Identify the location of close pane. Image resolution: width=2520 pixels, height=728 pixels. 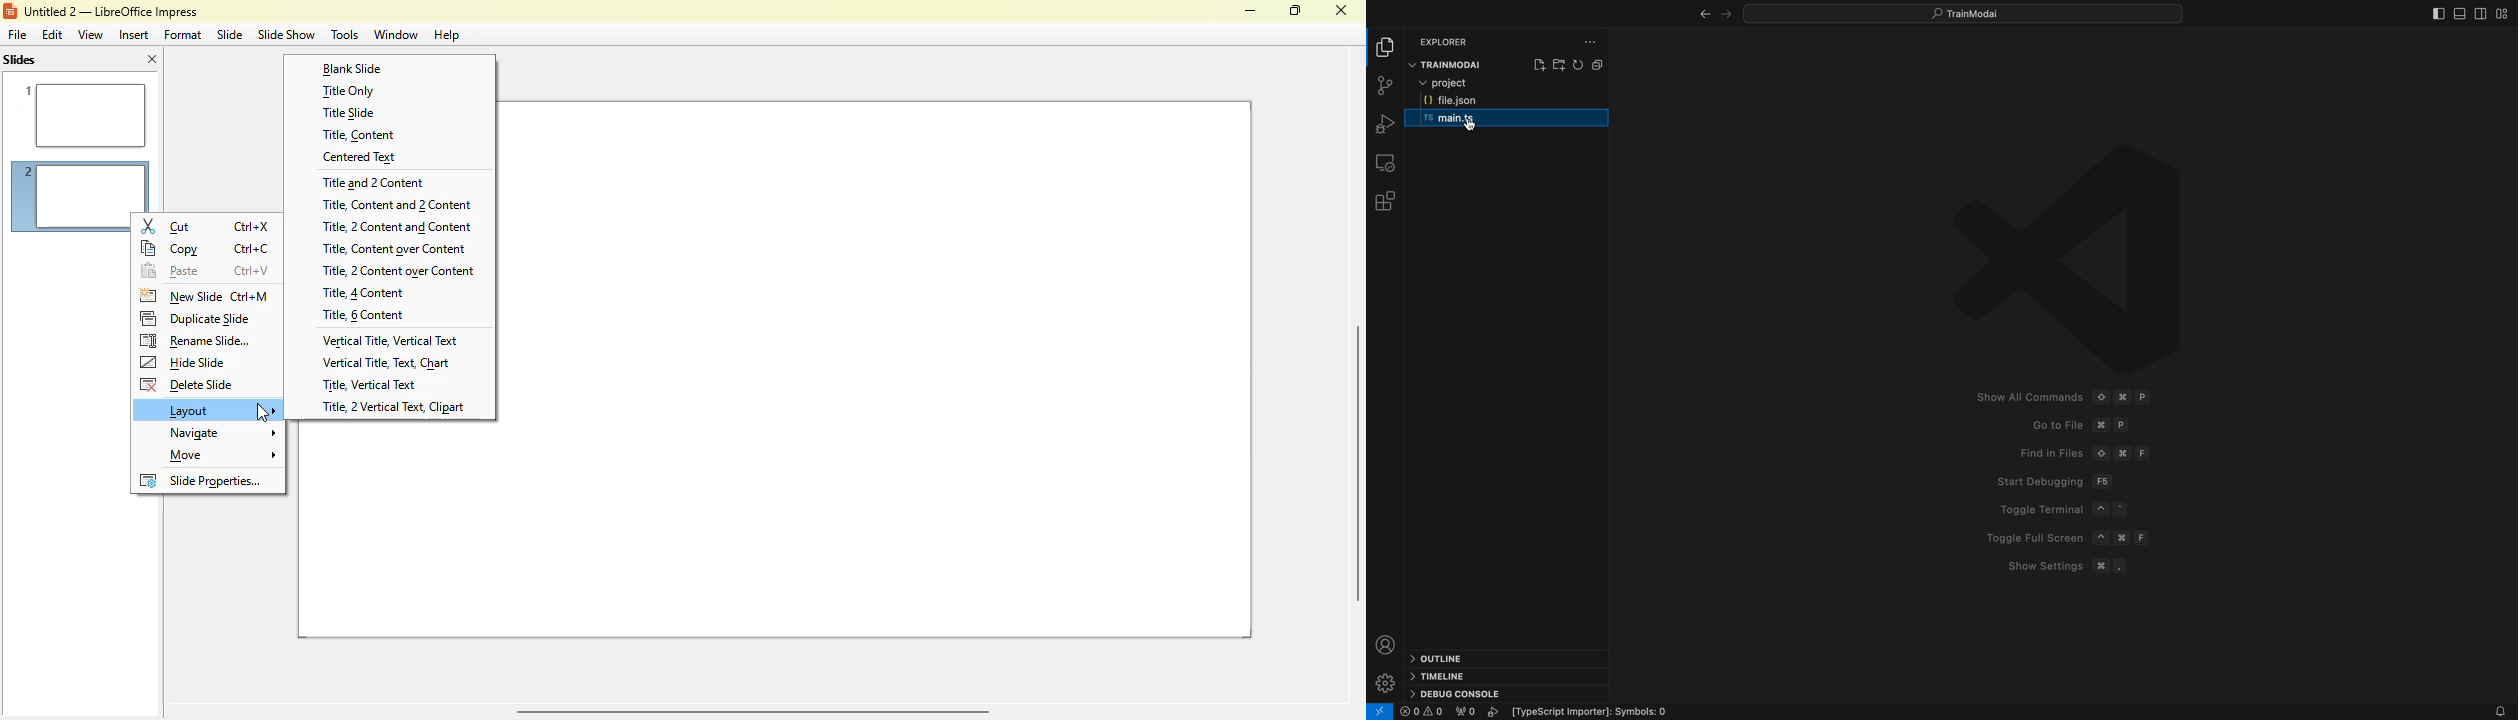
(152, 59).